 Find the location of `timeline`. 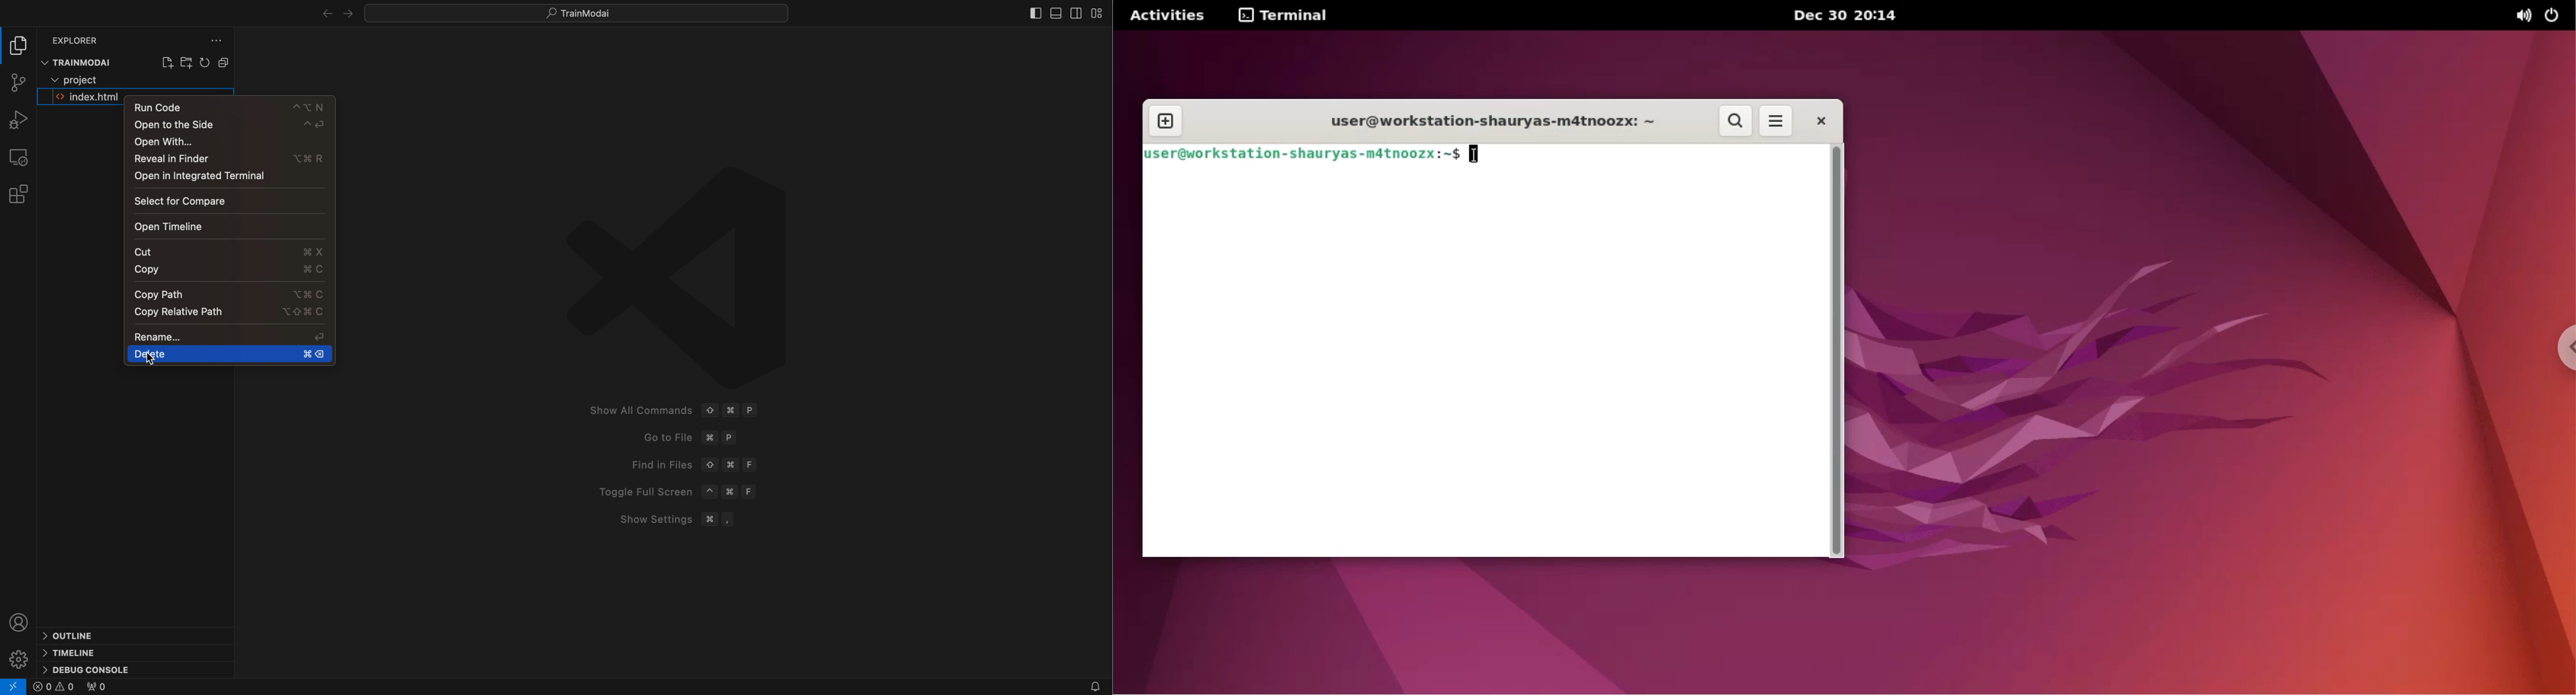

timeline is located at coordinates (77, 651).